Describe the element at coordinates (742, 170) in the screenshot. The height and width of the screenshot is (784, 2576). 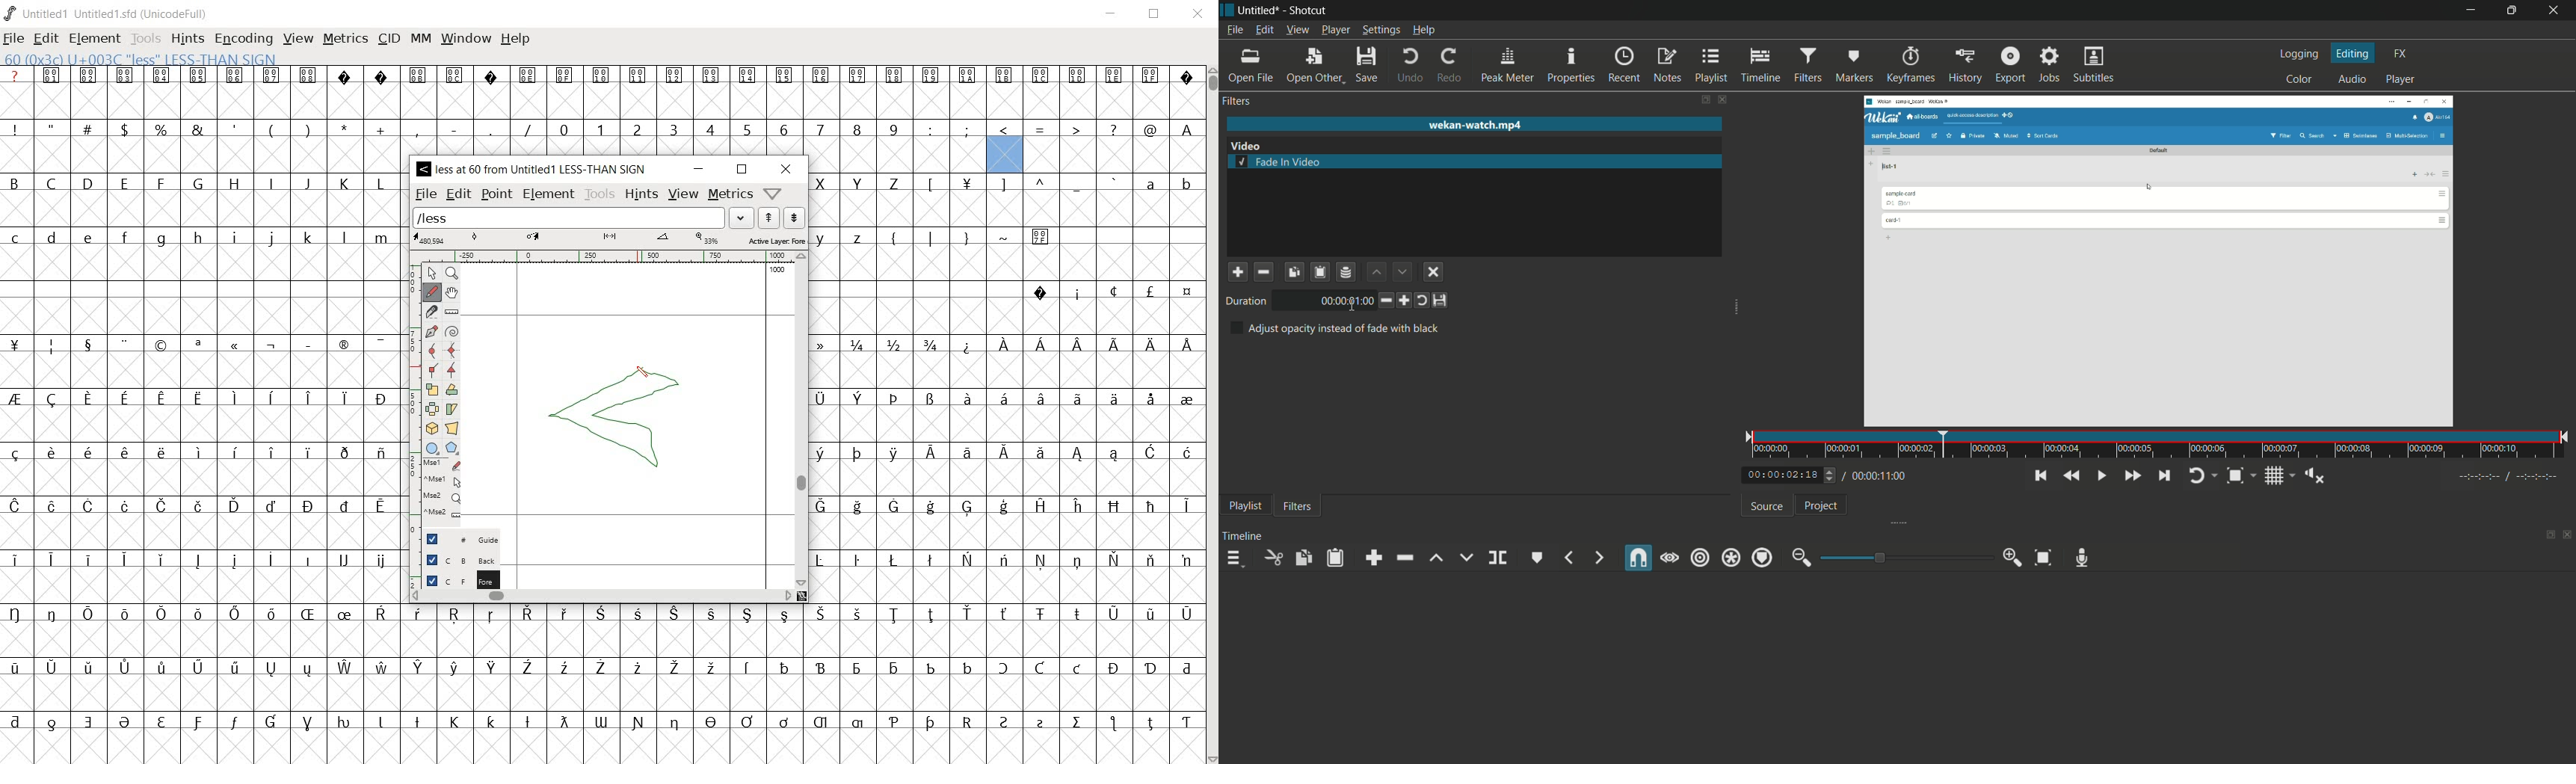
I see `restore down` at that location.